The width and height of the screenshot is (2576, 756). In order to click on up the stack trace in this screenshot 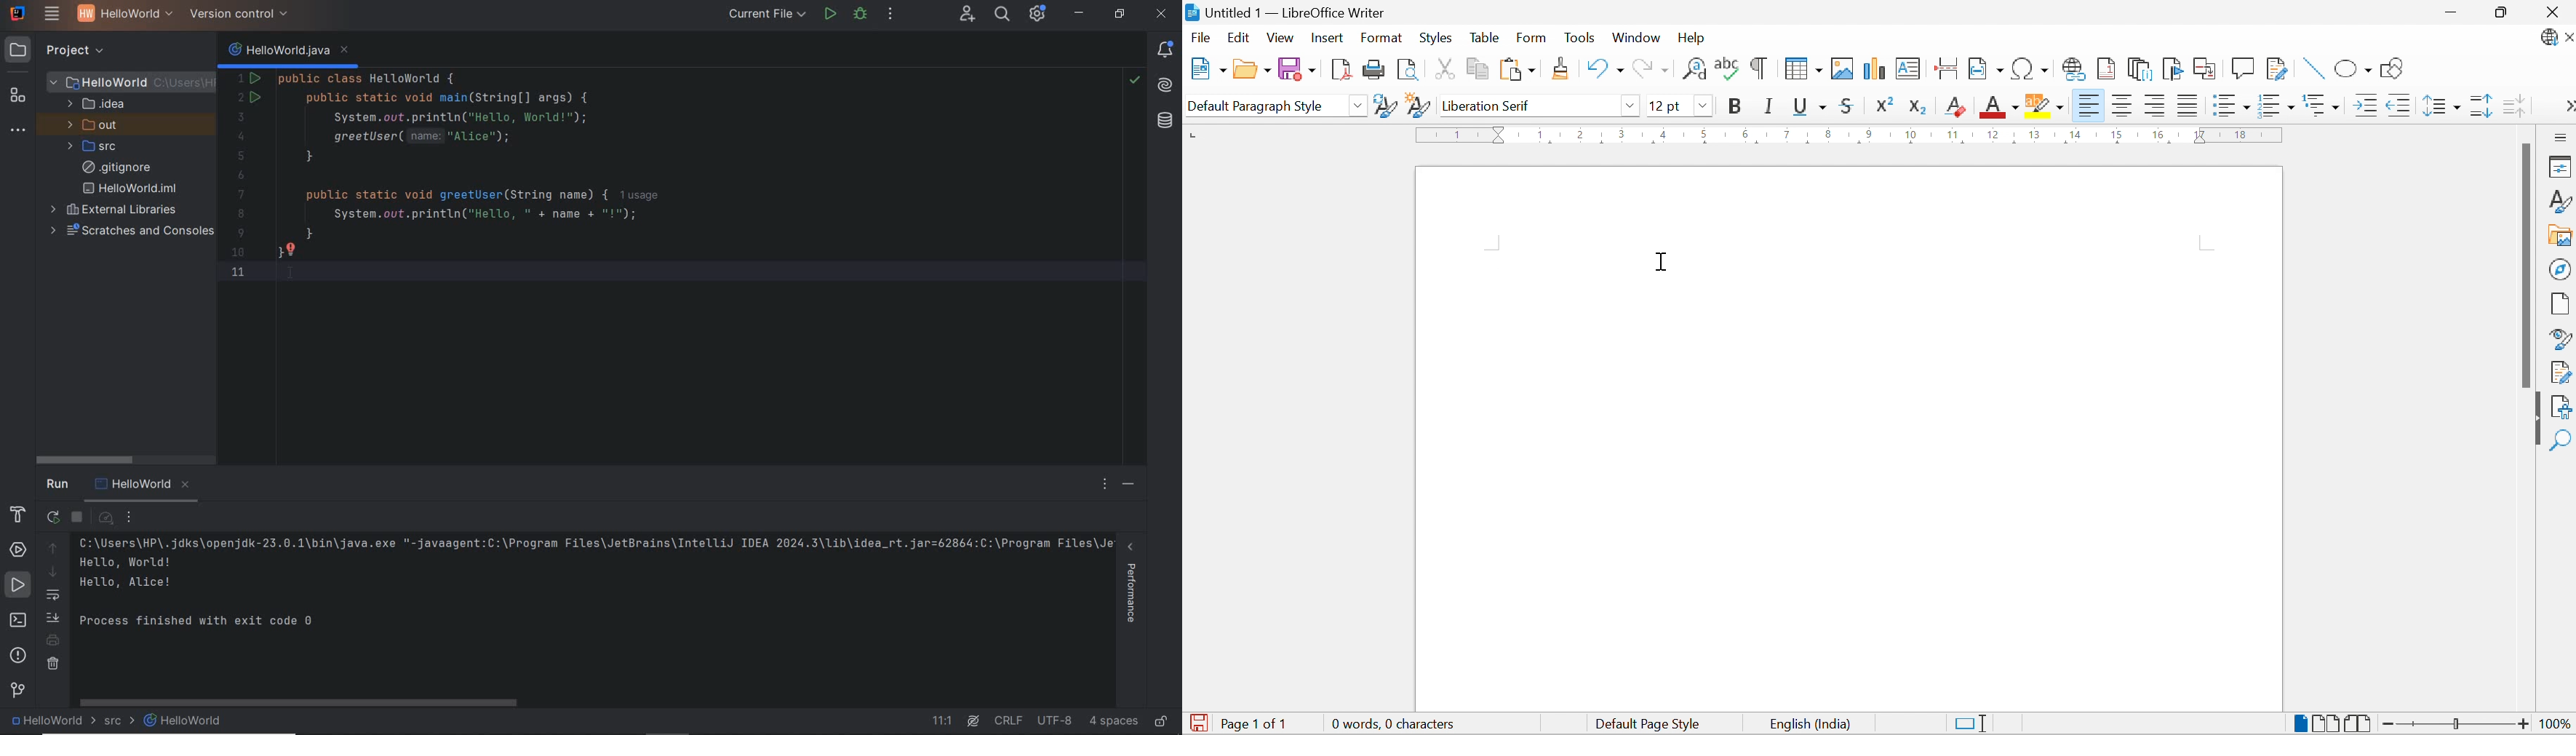, I will do `click(53, 549)`.